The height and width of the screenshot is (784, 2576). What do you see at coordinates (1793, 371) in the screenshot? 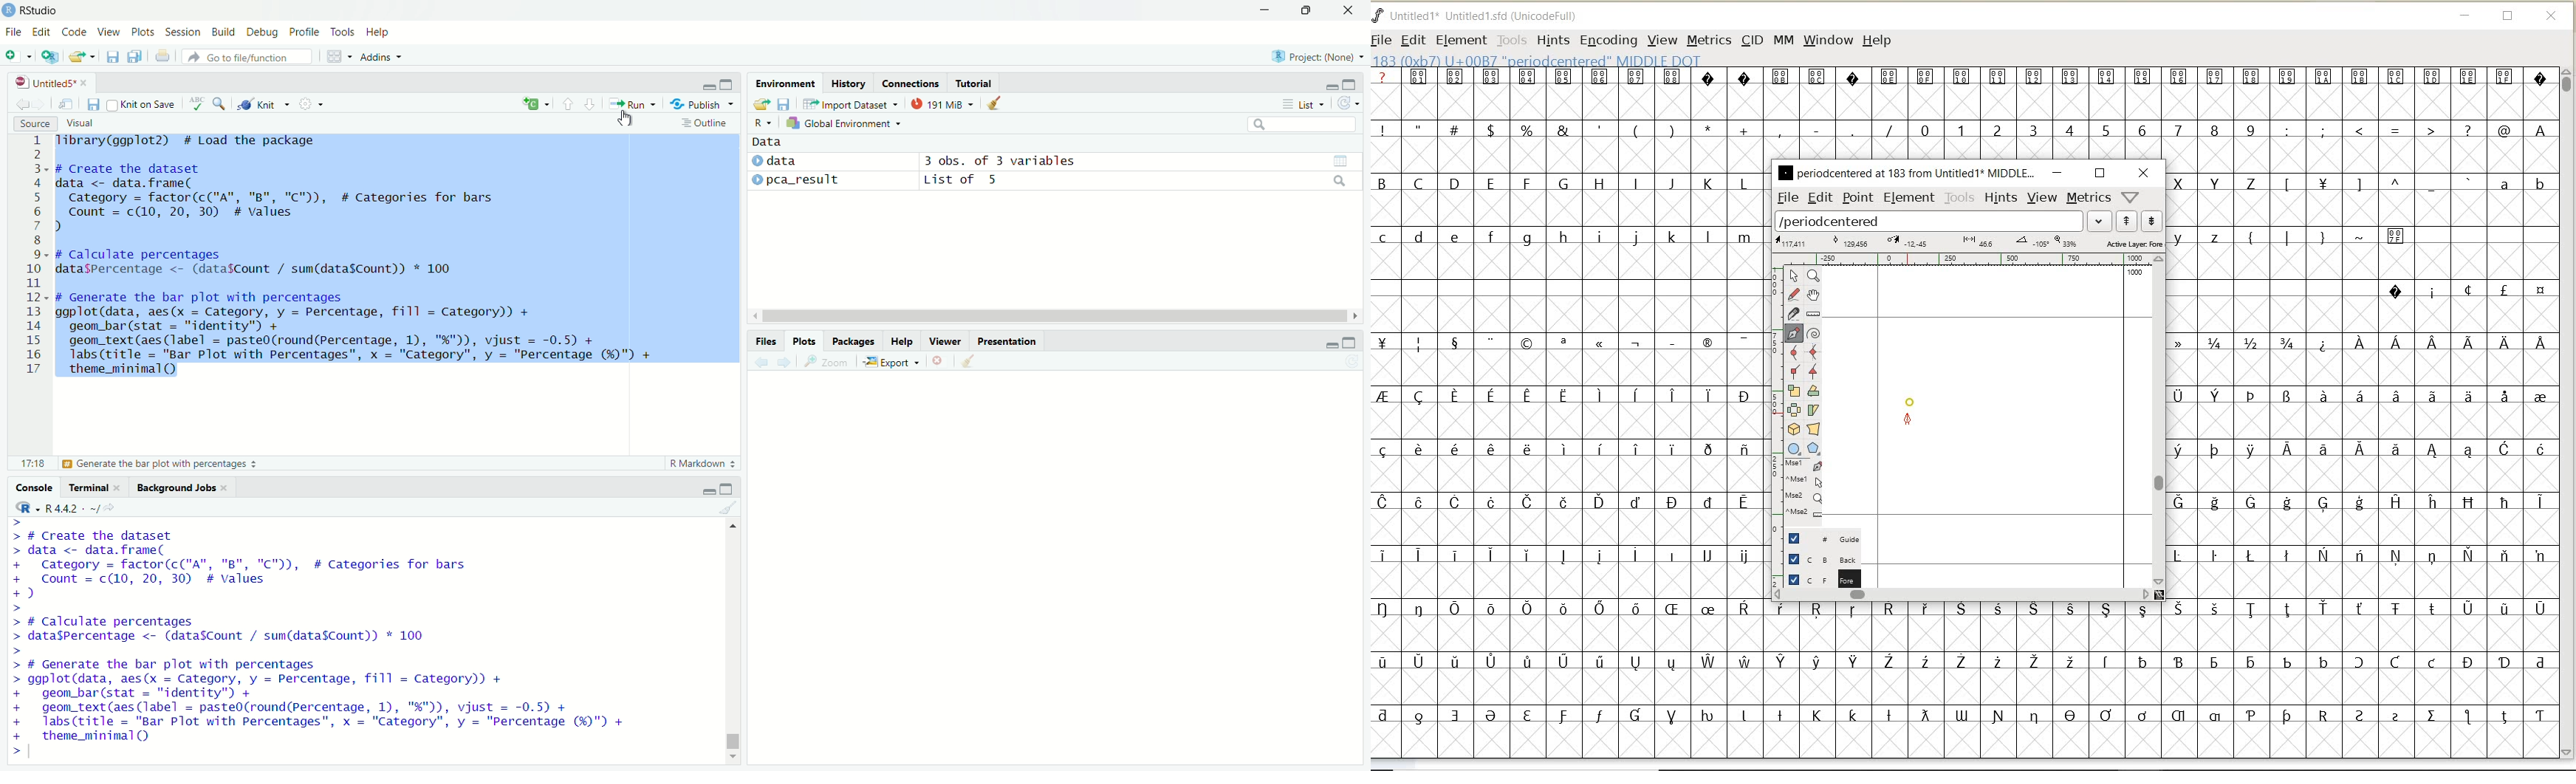
I see `Add a corner point` at bounding box center [1793, 371].